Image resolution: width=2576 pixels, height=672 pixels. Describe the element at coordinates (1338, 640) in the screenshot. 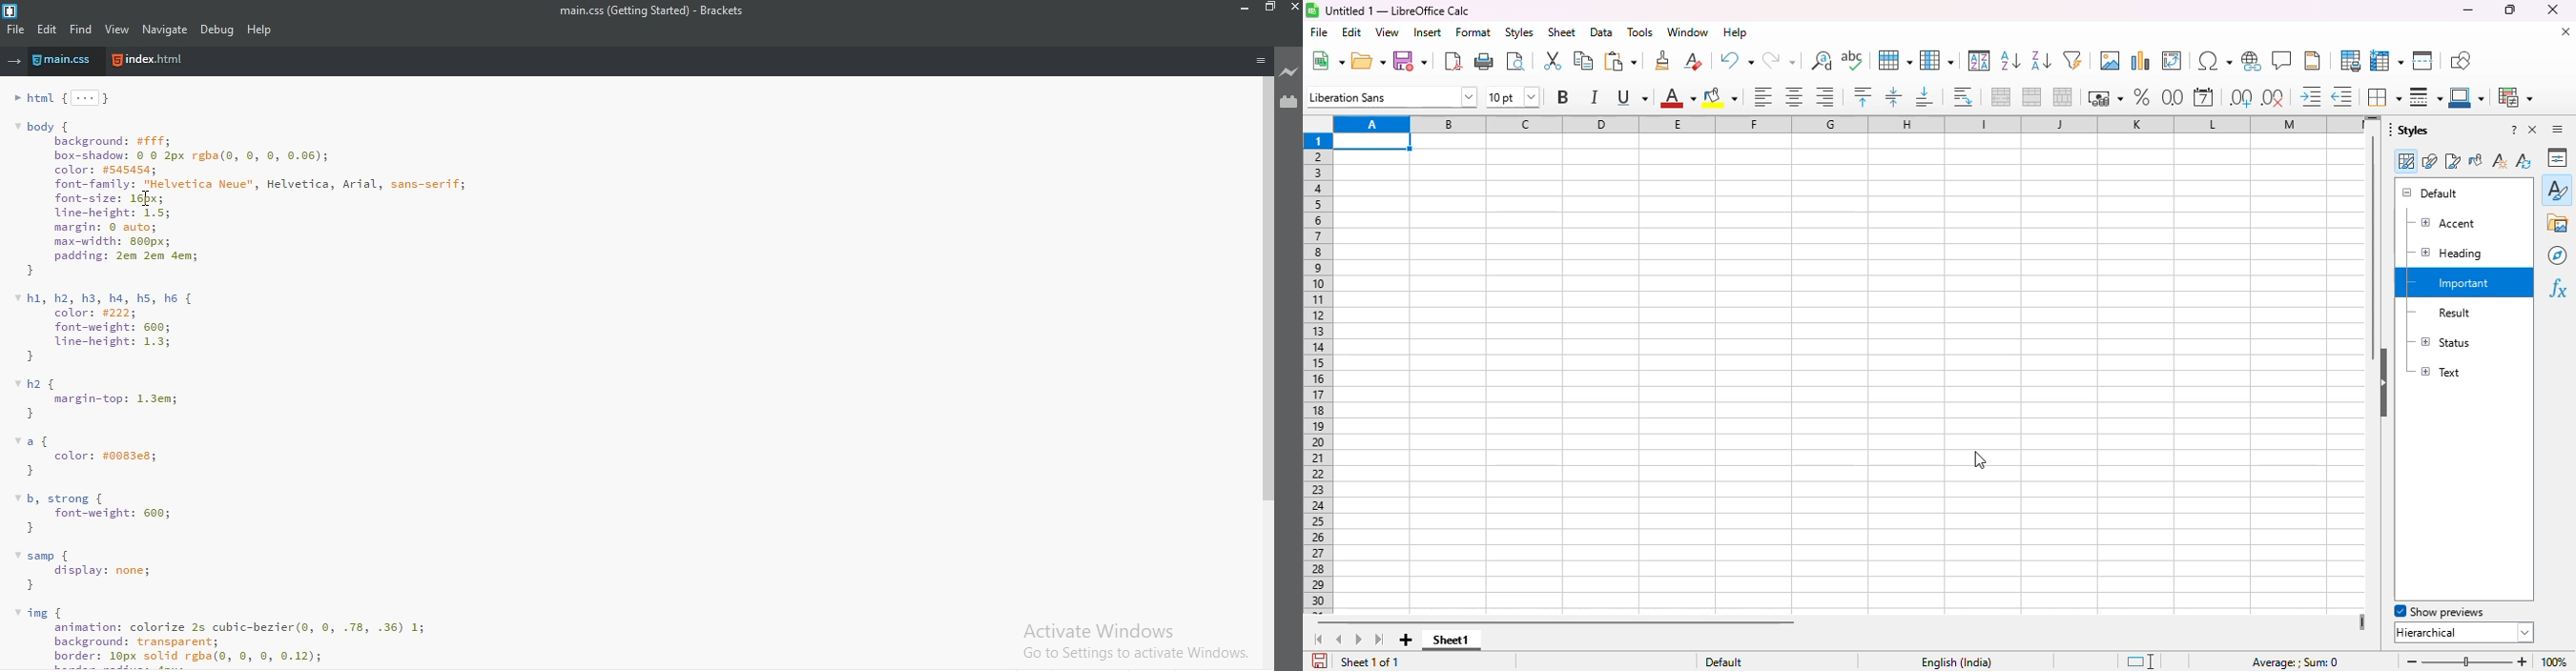

I see `scroll to previous sheet` at that location.